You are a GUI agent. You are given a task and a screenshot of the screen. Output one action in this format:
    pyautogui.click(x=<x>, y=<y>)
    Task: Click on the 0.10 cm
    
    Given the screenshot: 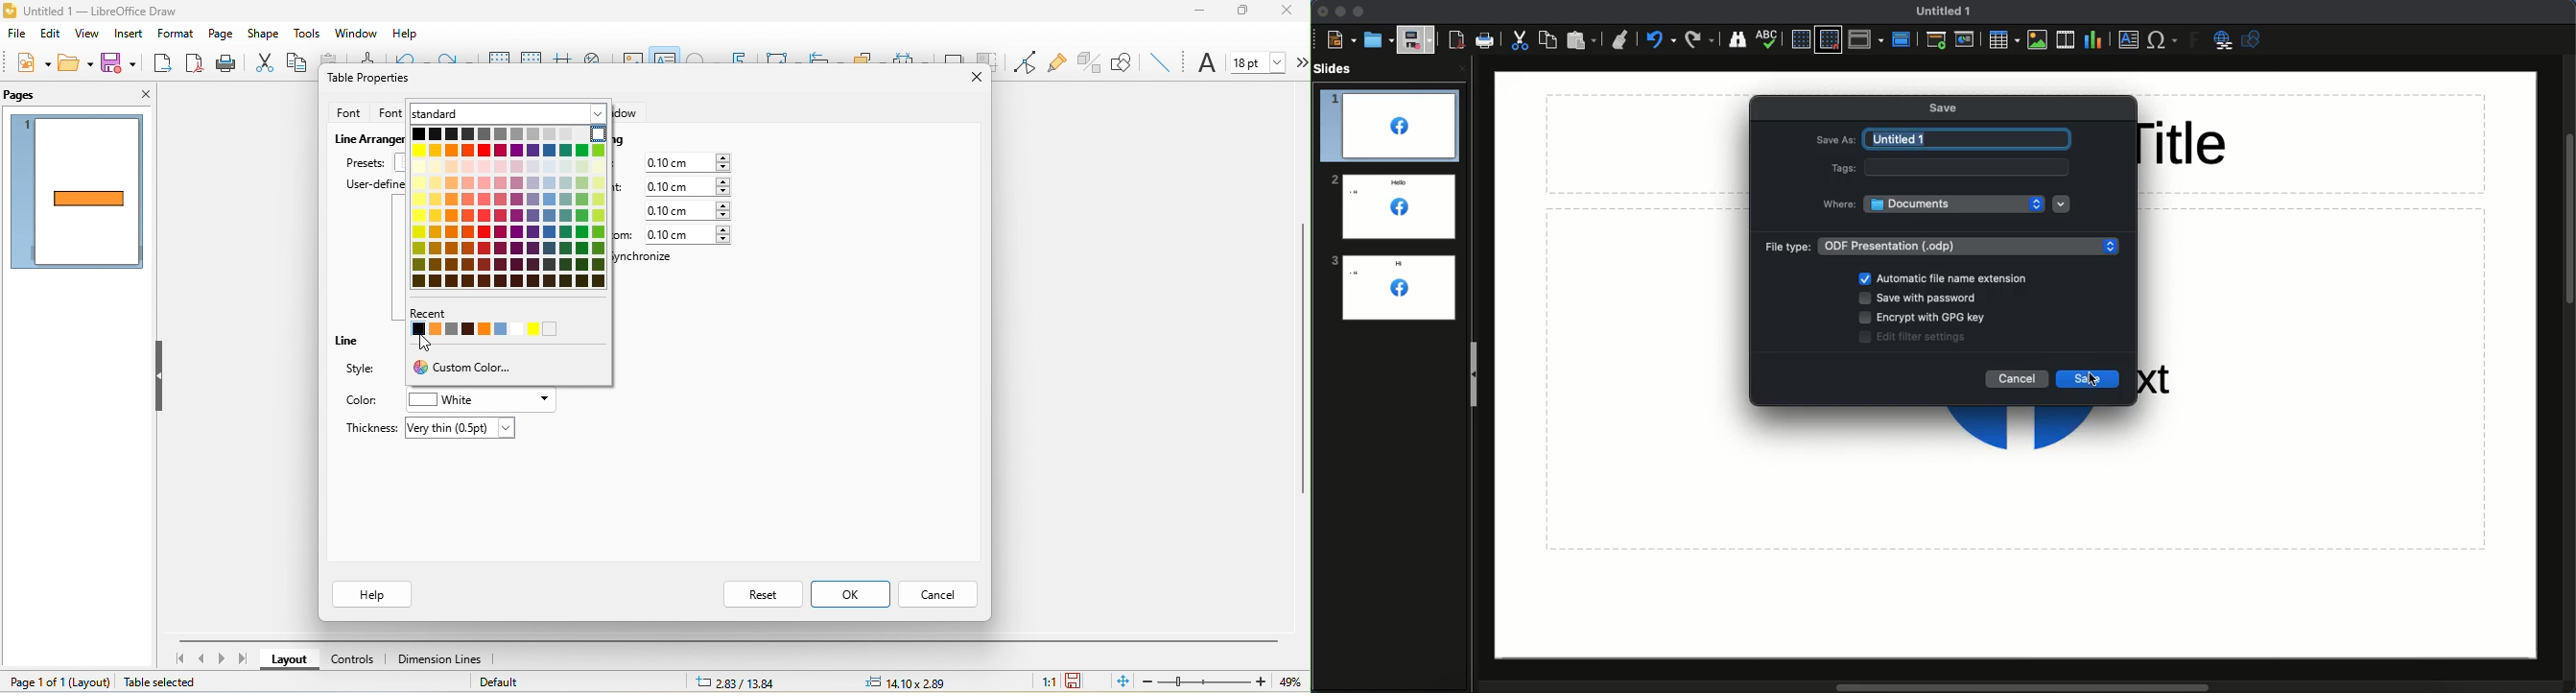 What is the action you would take?
    pyautogui.click(x=693, y=161)
    